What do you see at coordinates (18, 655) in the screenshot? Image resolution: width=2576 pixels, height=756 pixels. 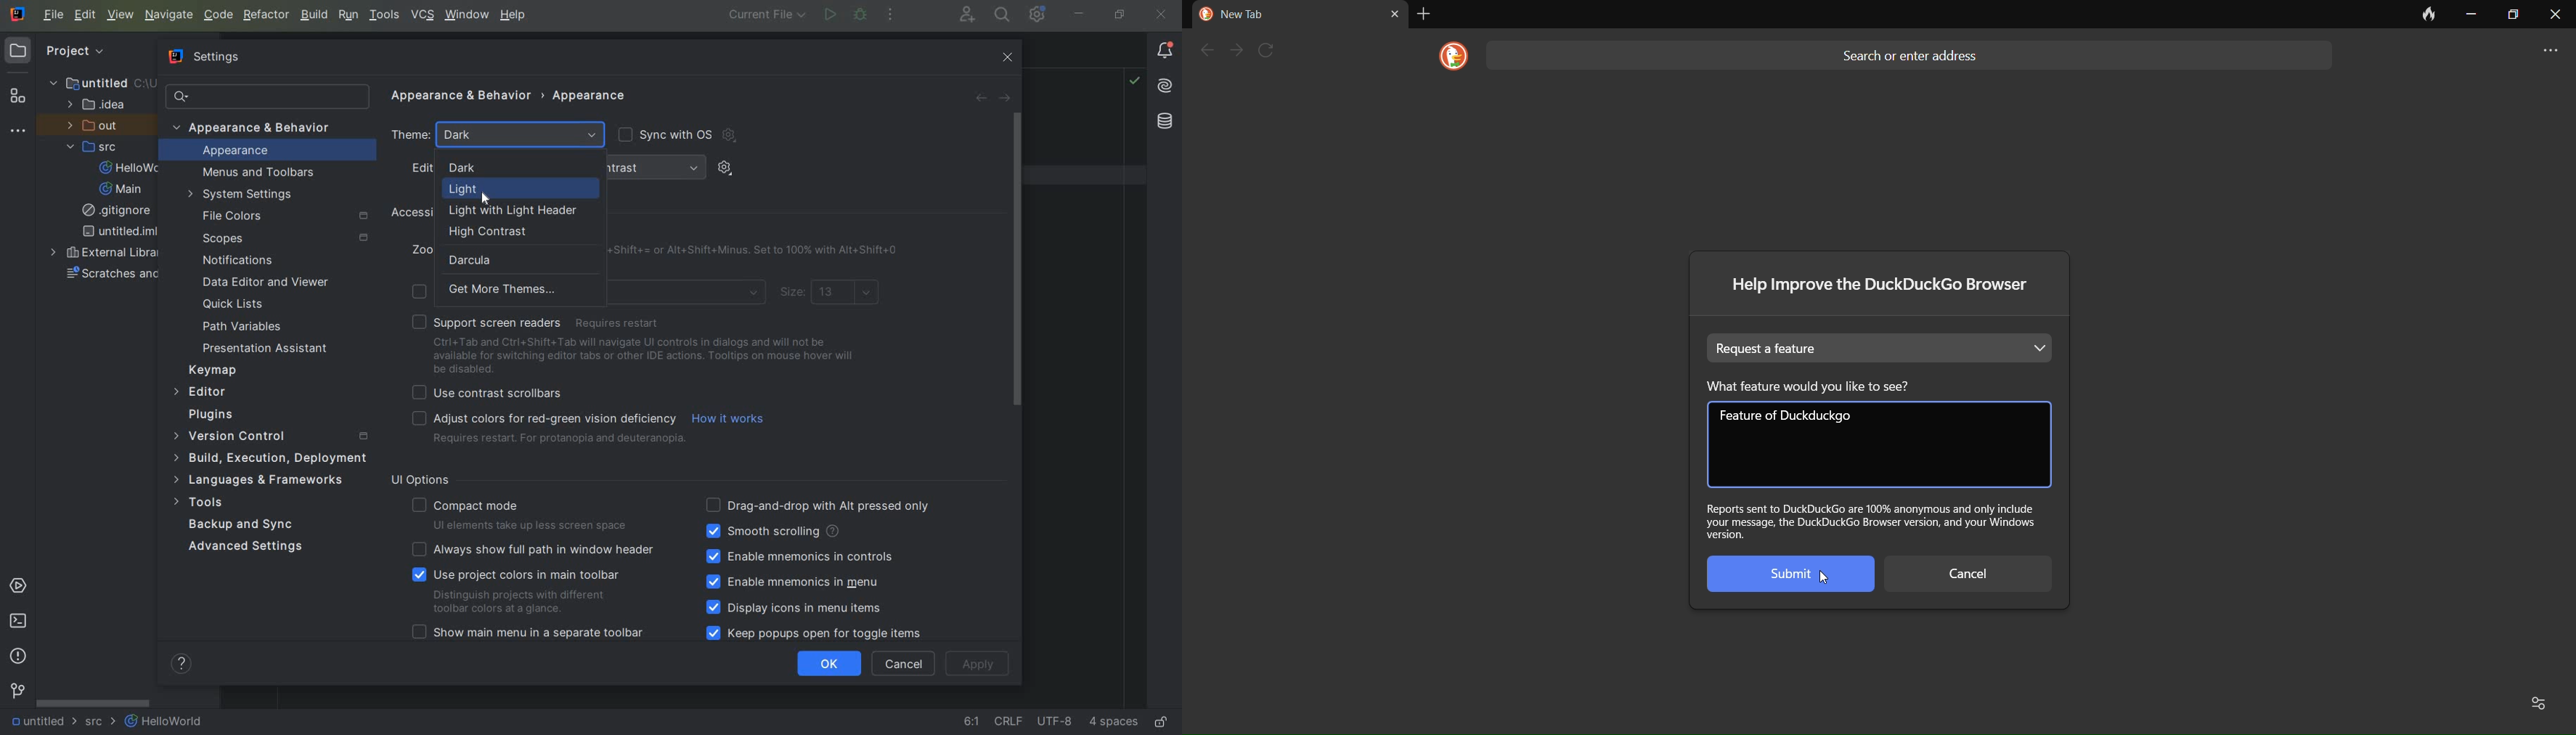 I see `PROBLEMS` at bounding box center [18, 655].